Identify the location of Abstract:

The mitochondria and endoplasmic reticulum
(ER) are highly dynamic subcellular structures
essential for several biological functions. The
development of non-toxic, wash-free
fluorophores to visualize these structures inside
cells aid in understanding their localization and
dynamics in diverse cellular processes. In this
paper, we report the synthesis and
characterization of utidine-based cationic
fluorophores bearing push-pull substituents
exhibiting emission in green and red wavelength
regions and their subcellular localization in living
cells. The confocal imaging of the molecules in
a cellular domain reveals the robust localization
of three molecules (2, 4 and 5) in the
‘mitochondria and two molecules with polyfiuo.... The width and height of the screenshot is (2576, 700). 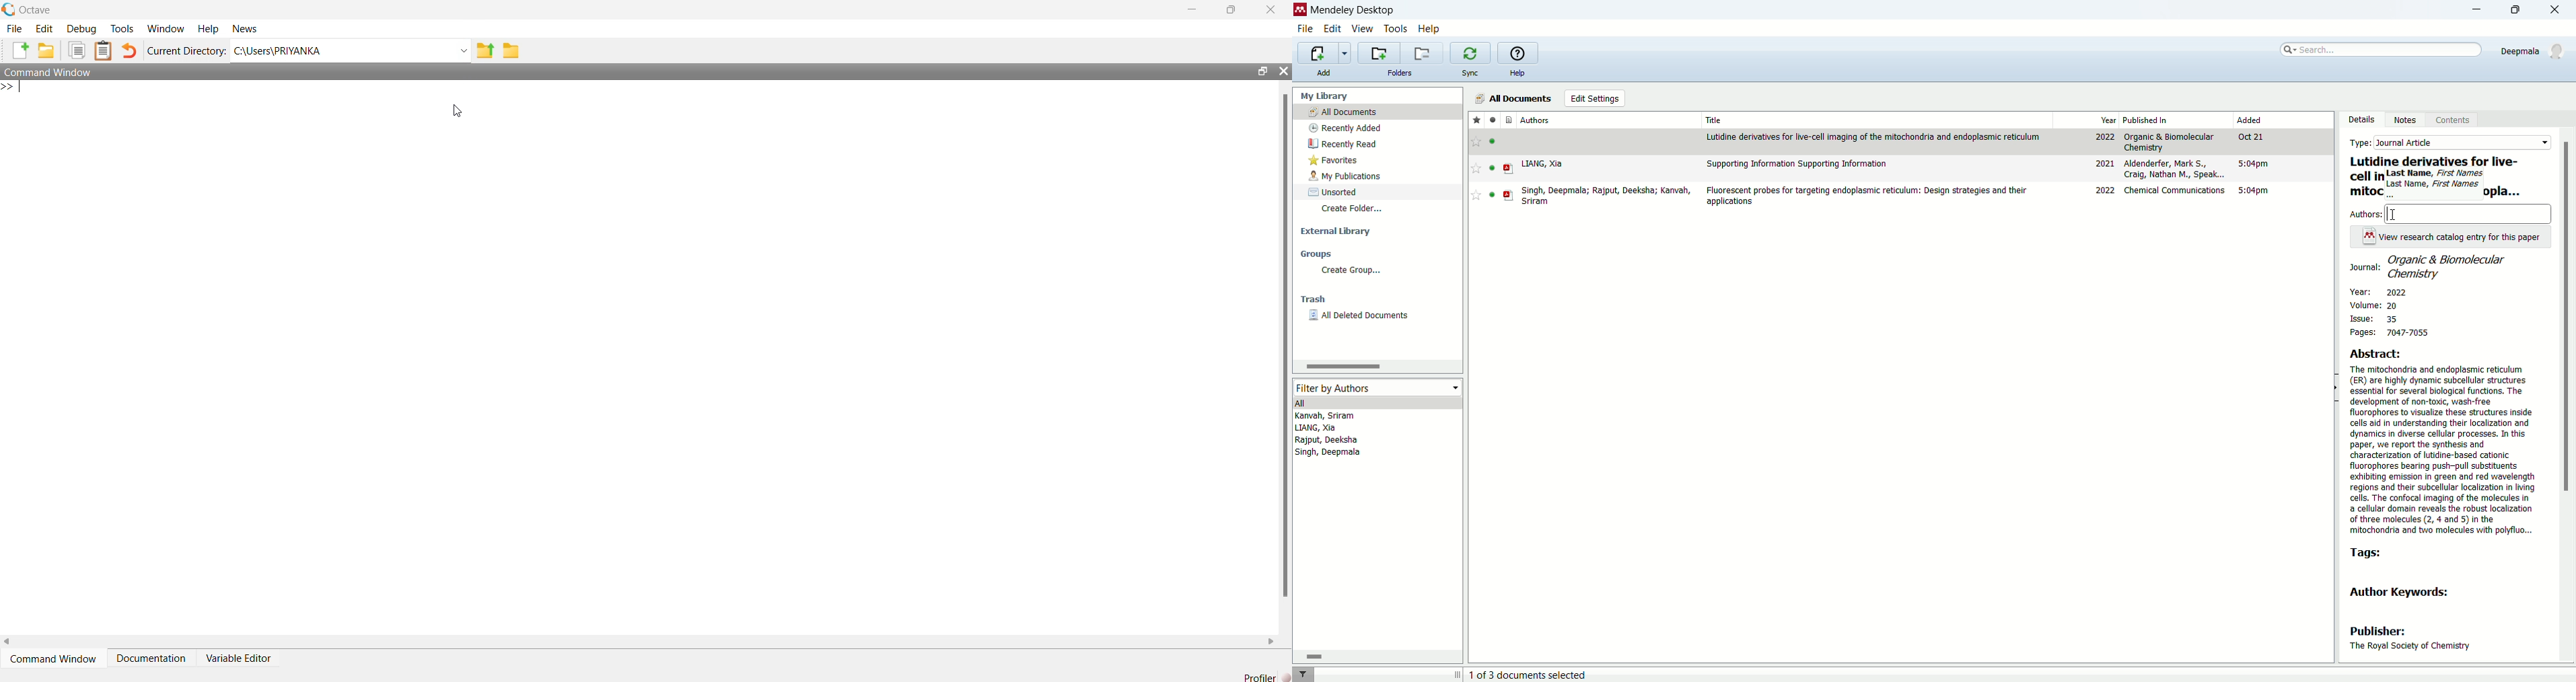
(2445, 441).